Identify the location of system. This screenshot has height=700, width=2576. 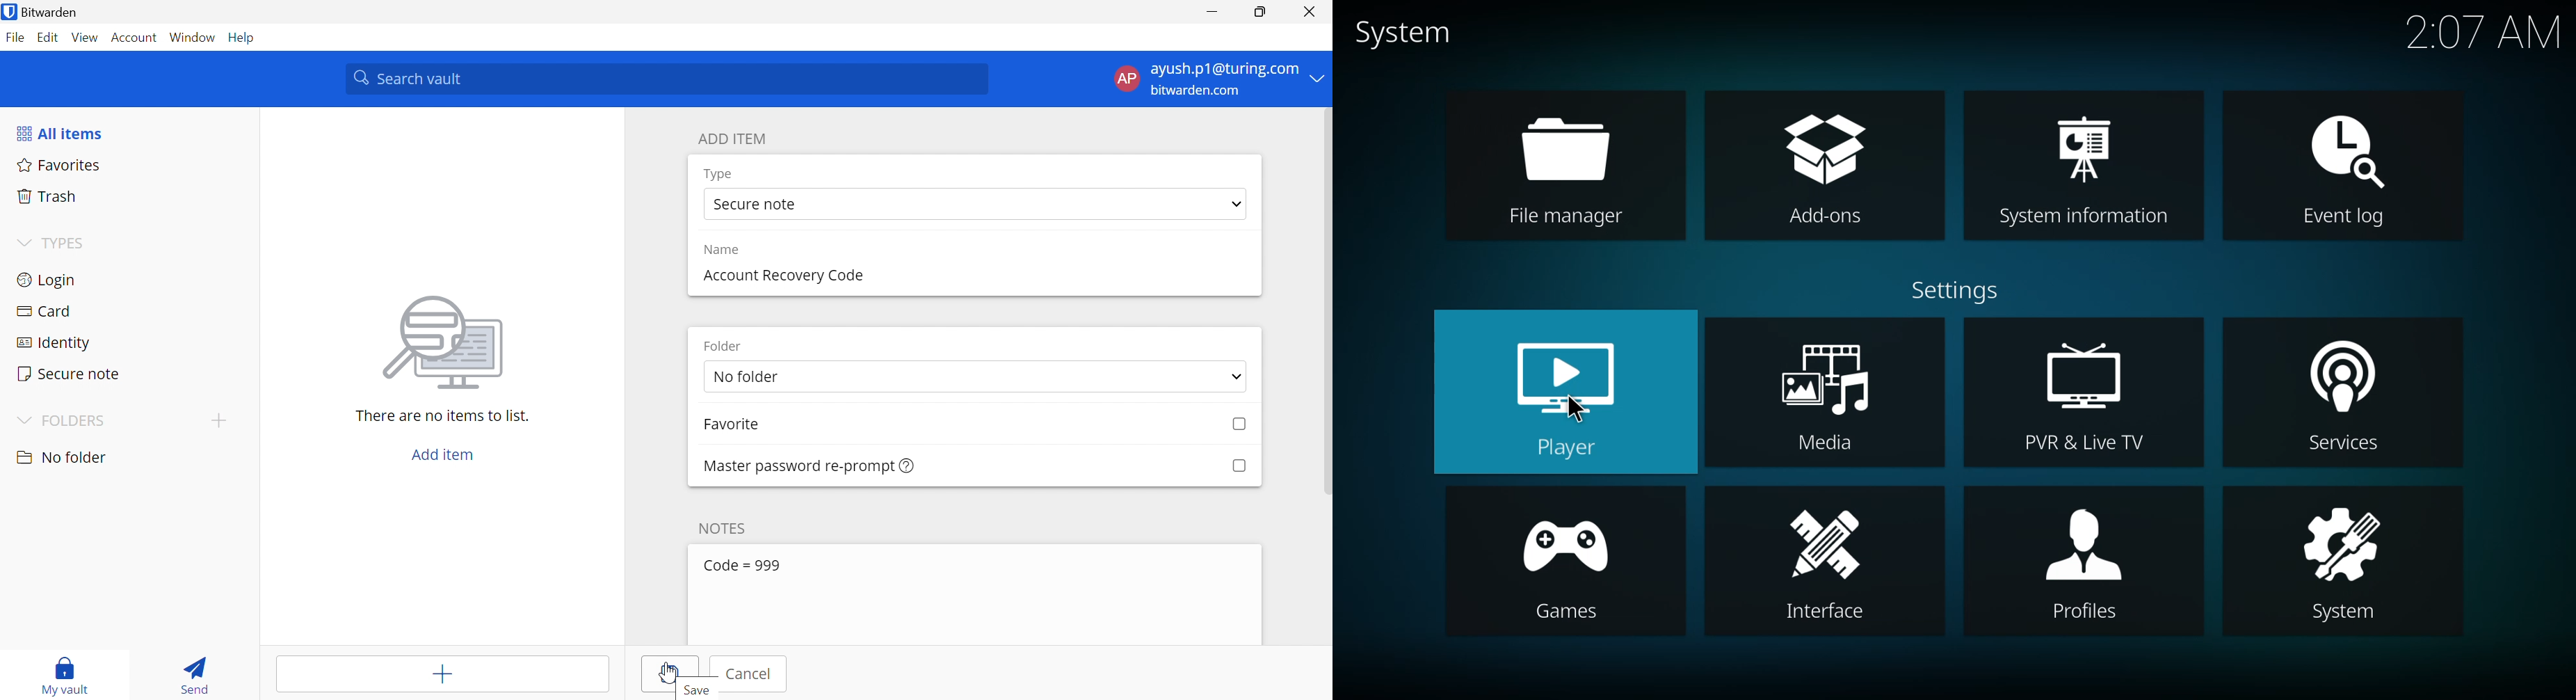
(1403, 30).